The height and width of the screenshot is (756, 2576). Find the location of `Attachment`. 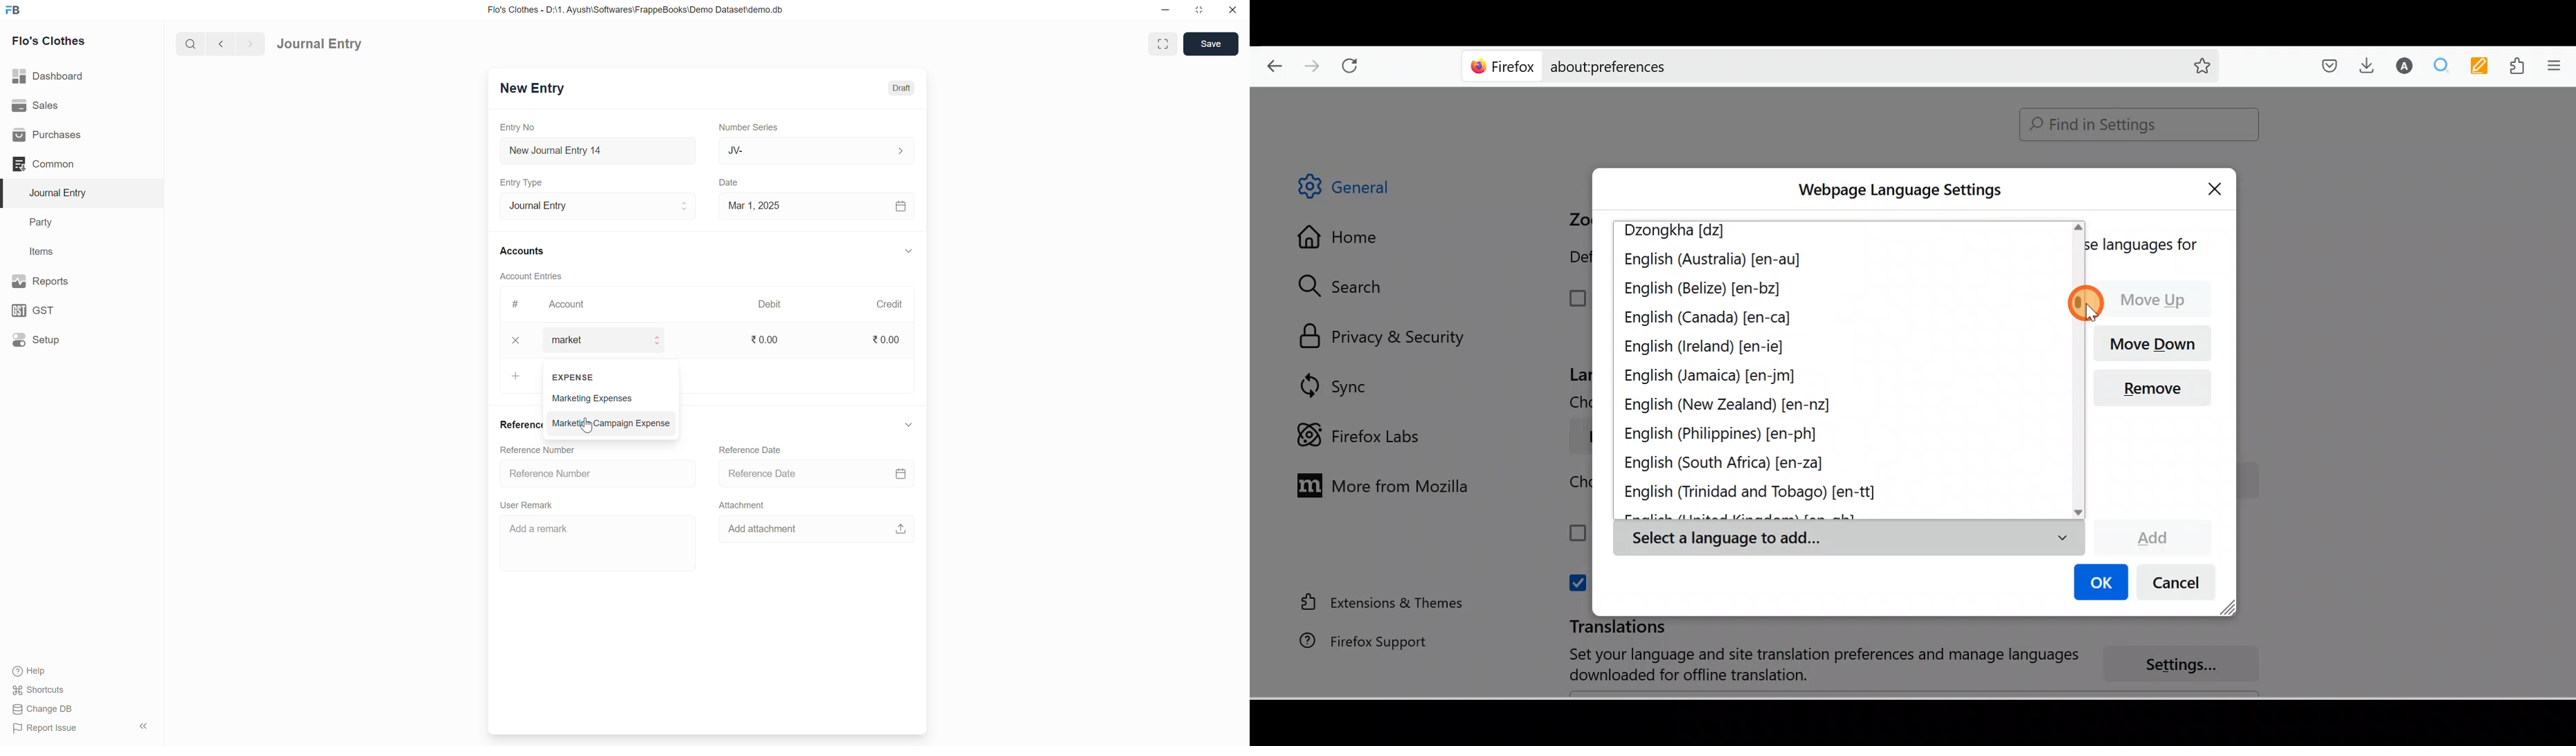

Attachment is located at coordinates (743, 505).